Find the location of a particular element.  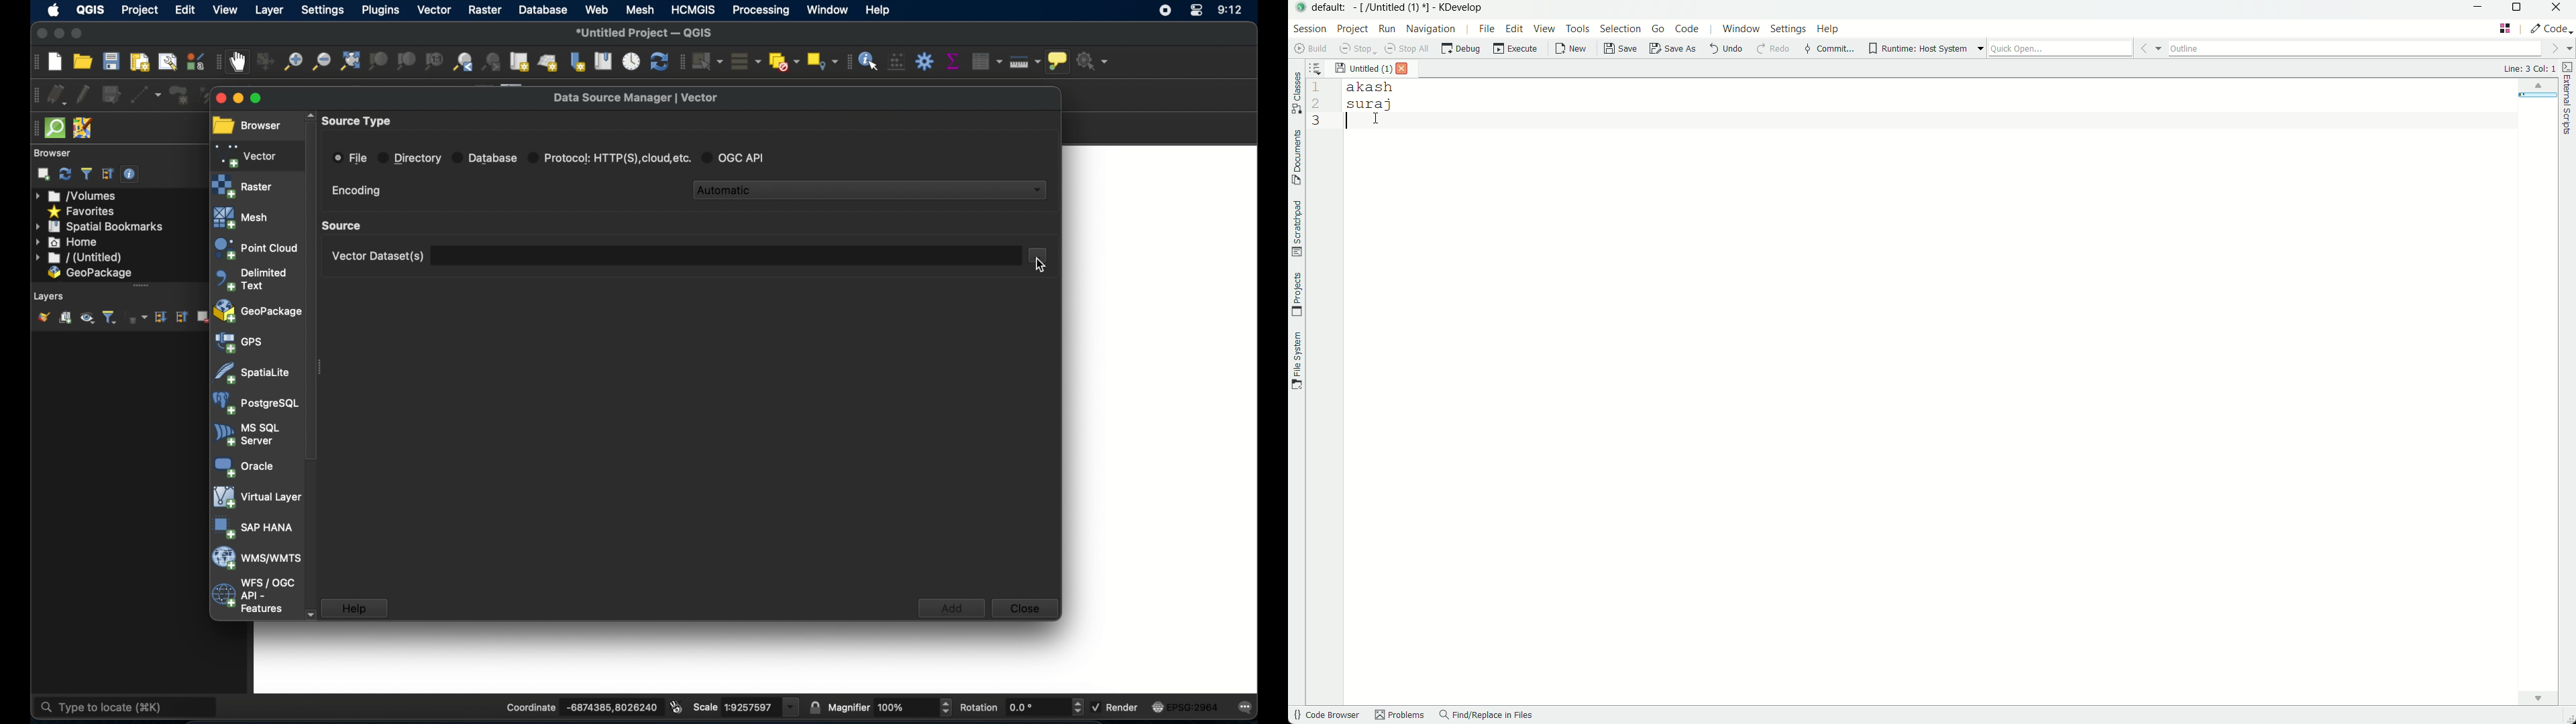

cursor is located at coordinates (1035, 266).